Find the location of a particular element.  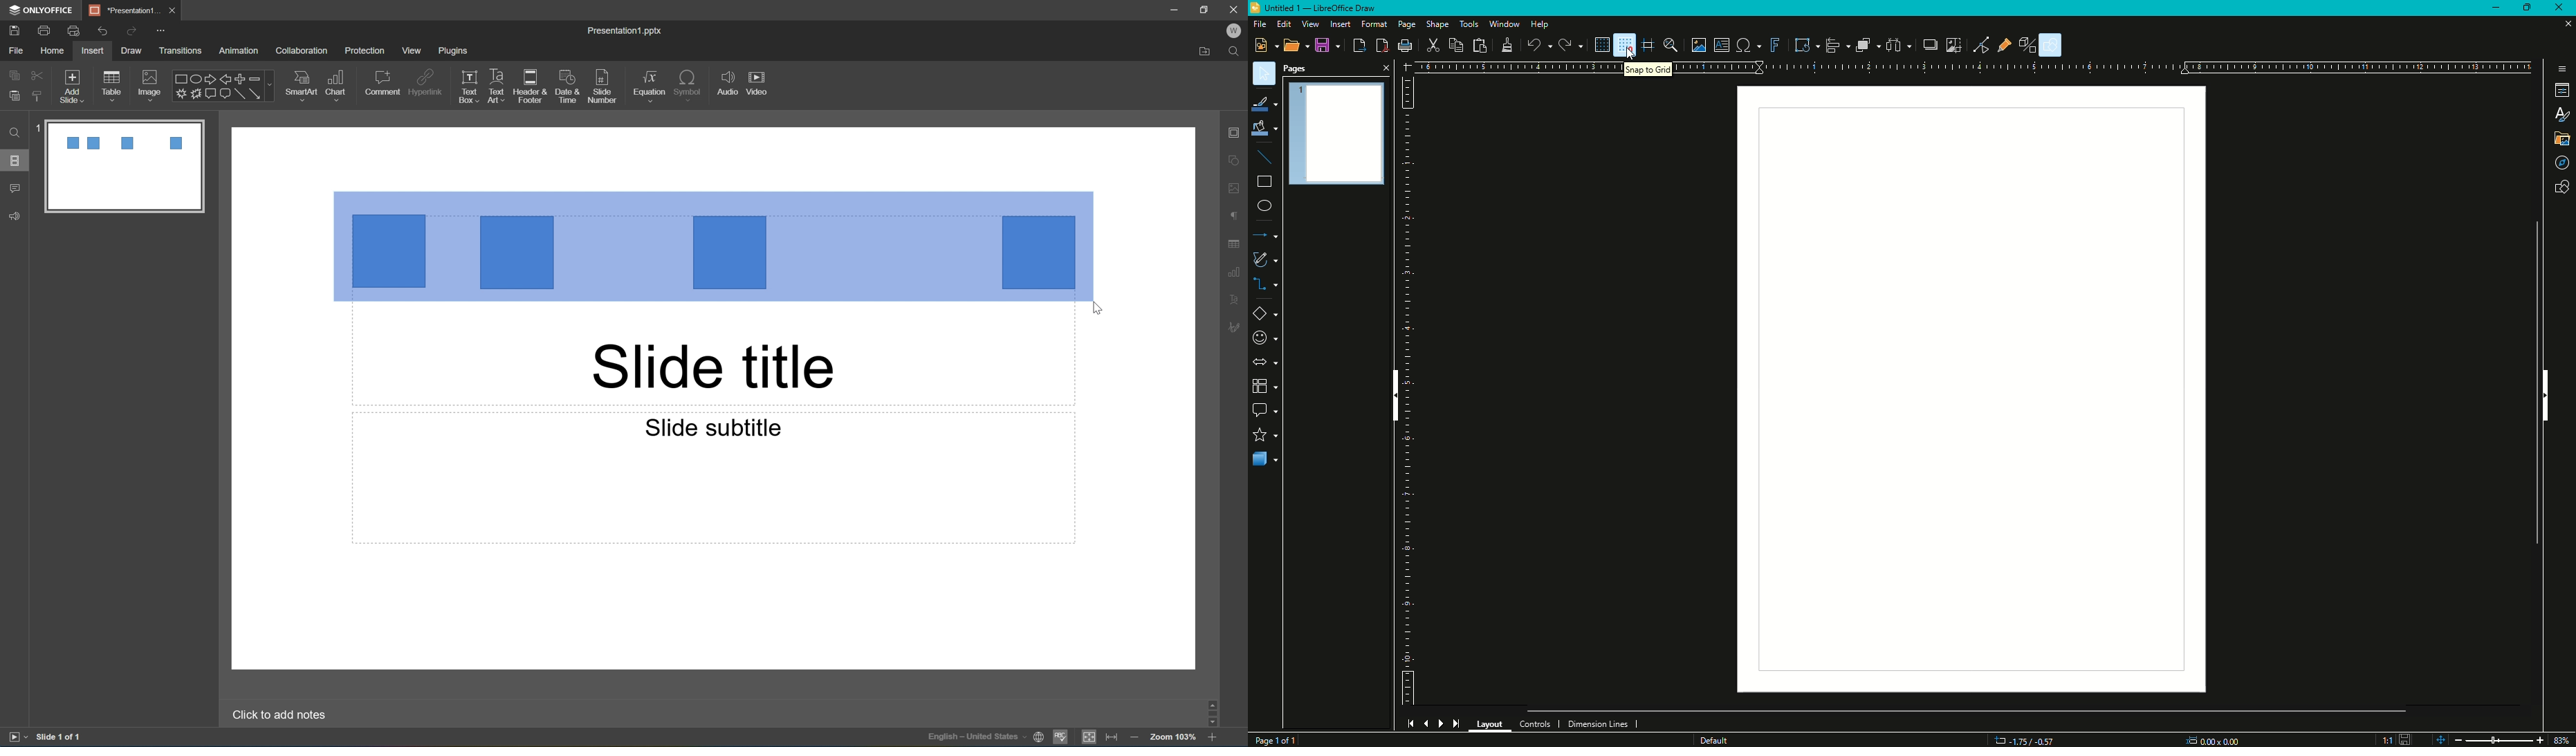

cut is located at coordinates (37, 74).